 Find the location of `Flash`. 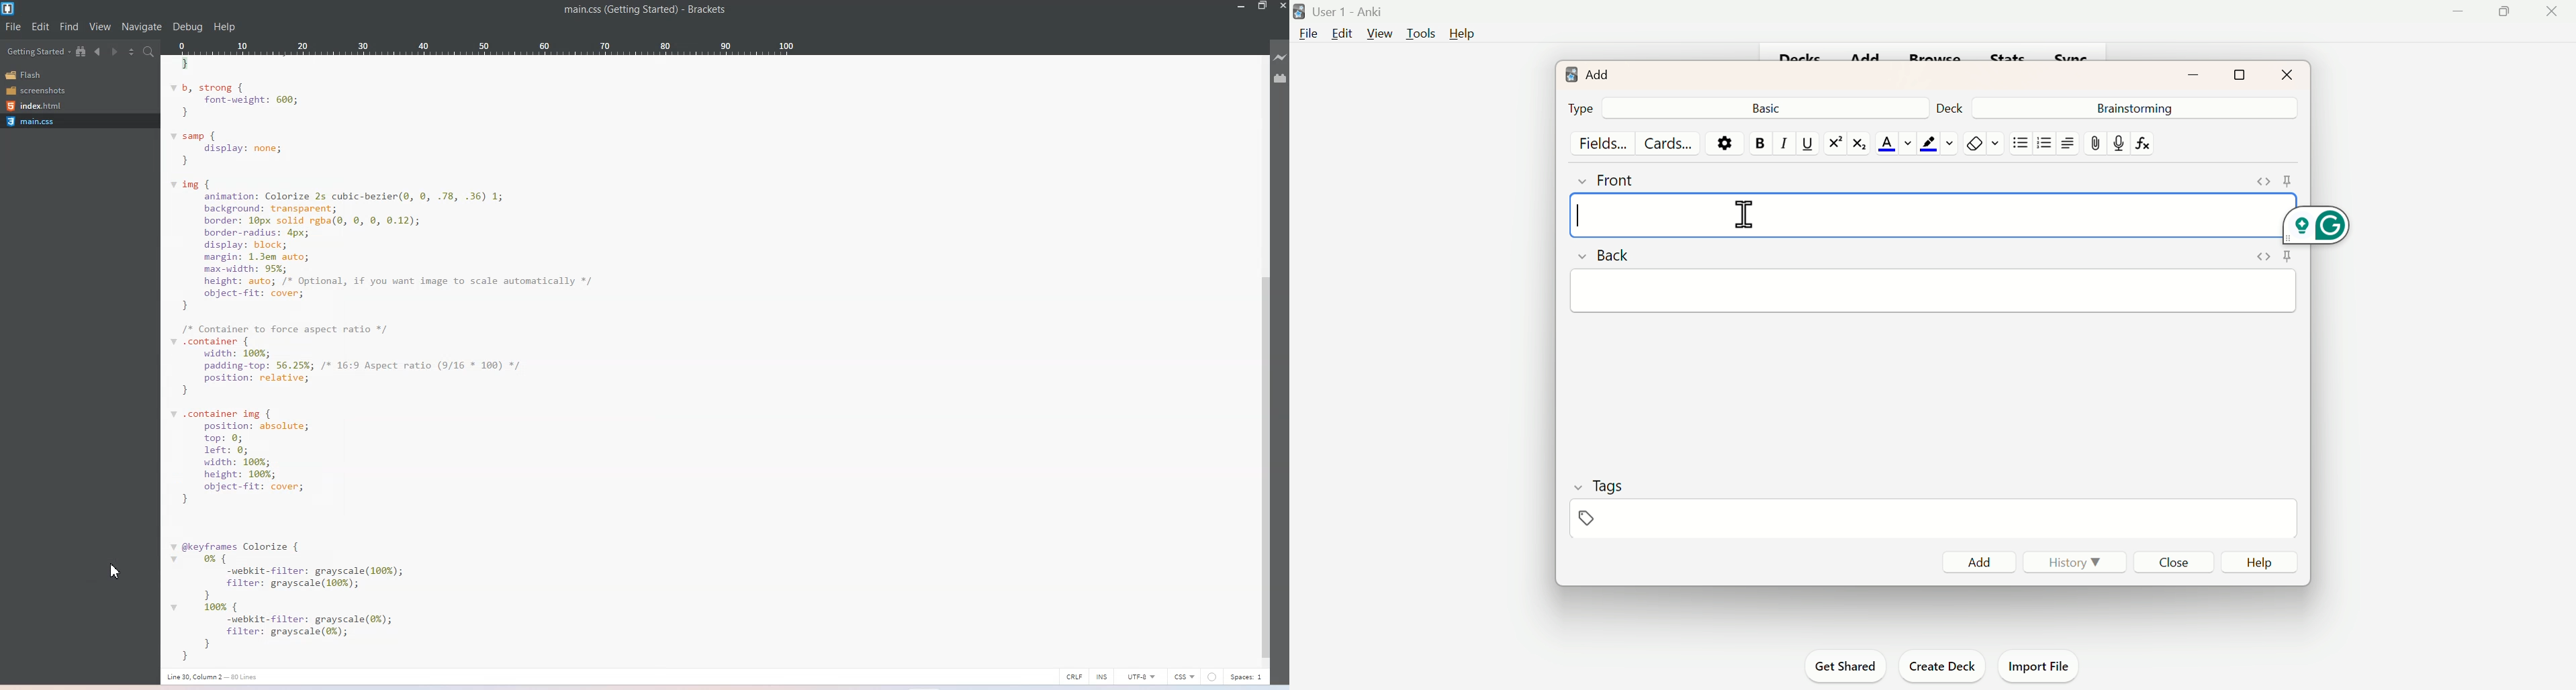

Flash is located at coordinates (40, 75).